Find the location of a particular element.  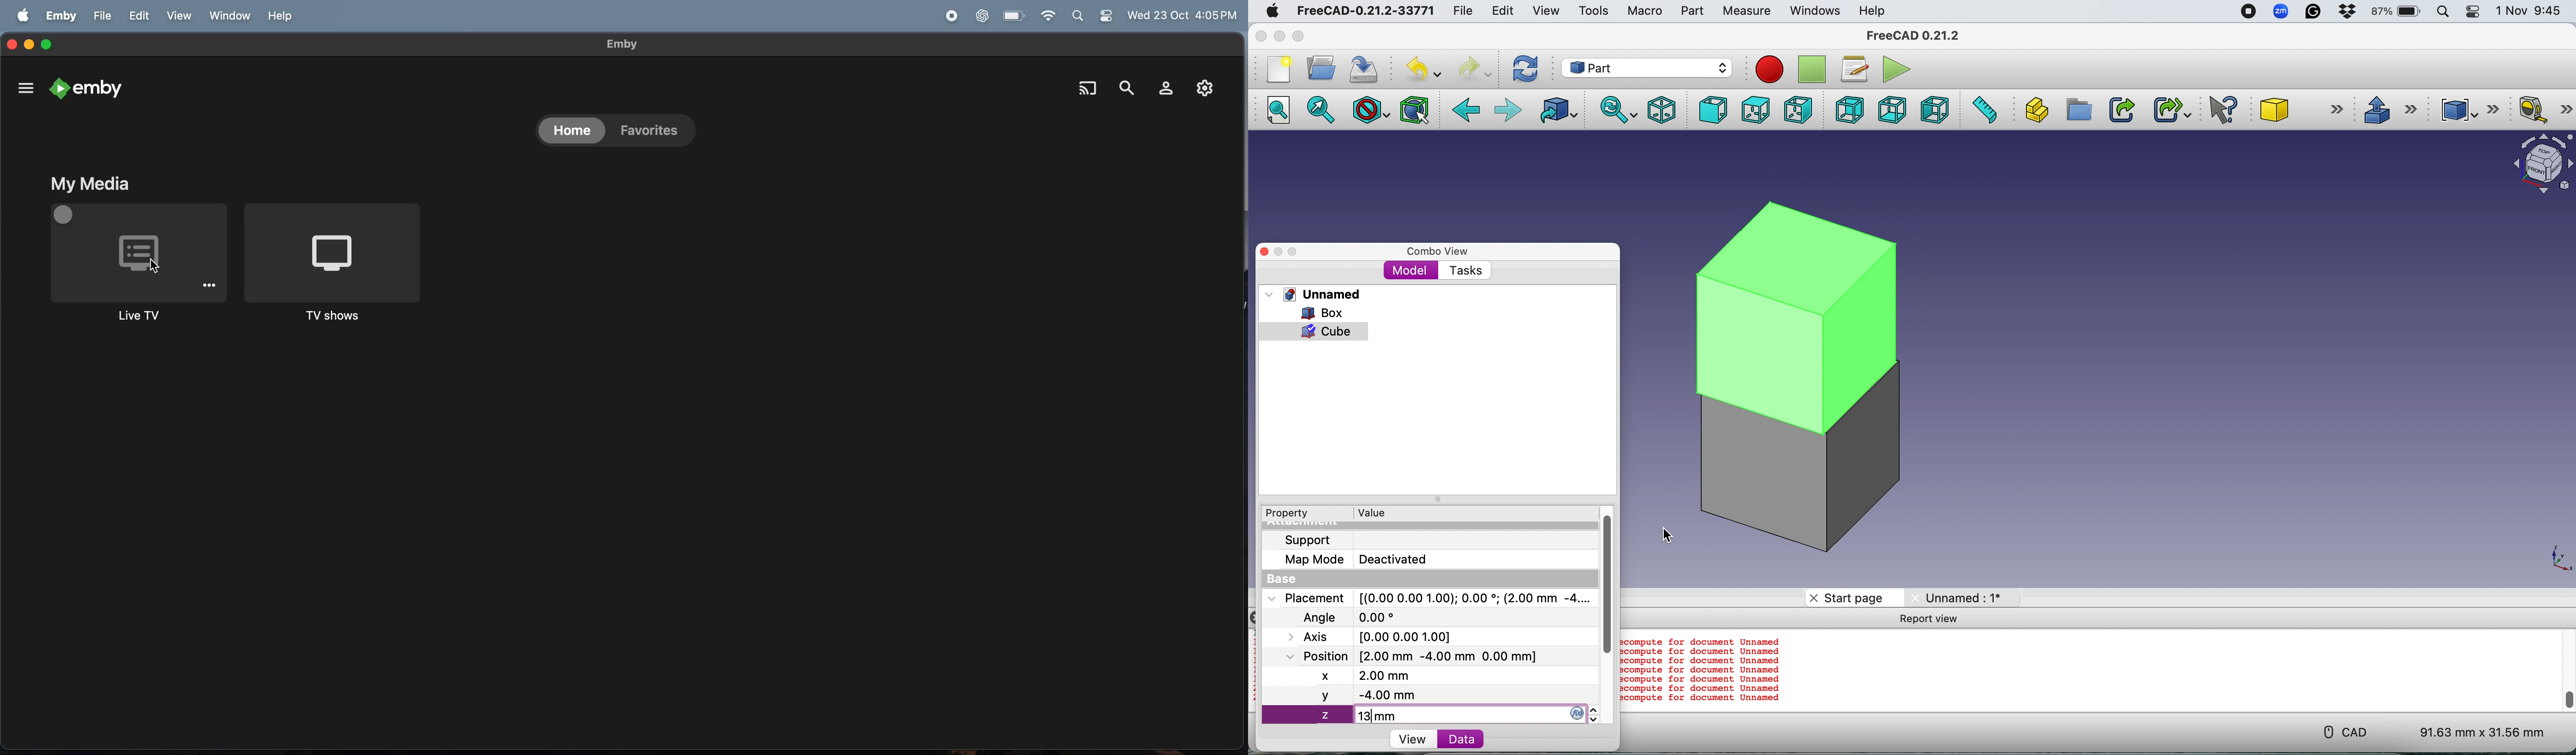

Create part is located at coordinates (2033, 109).